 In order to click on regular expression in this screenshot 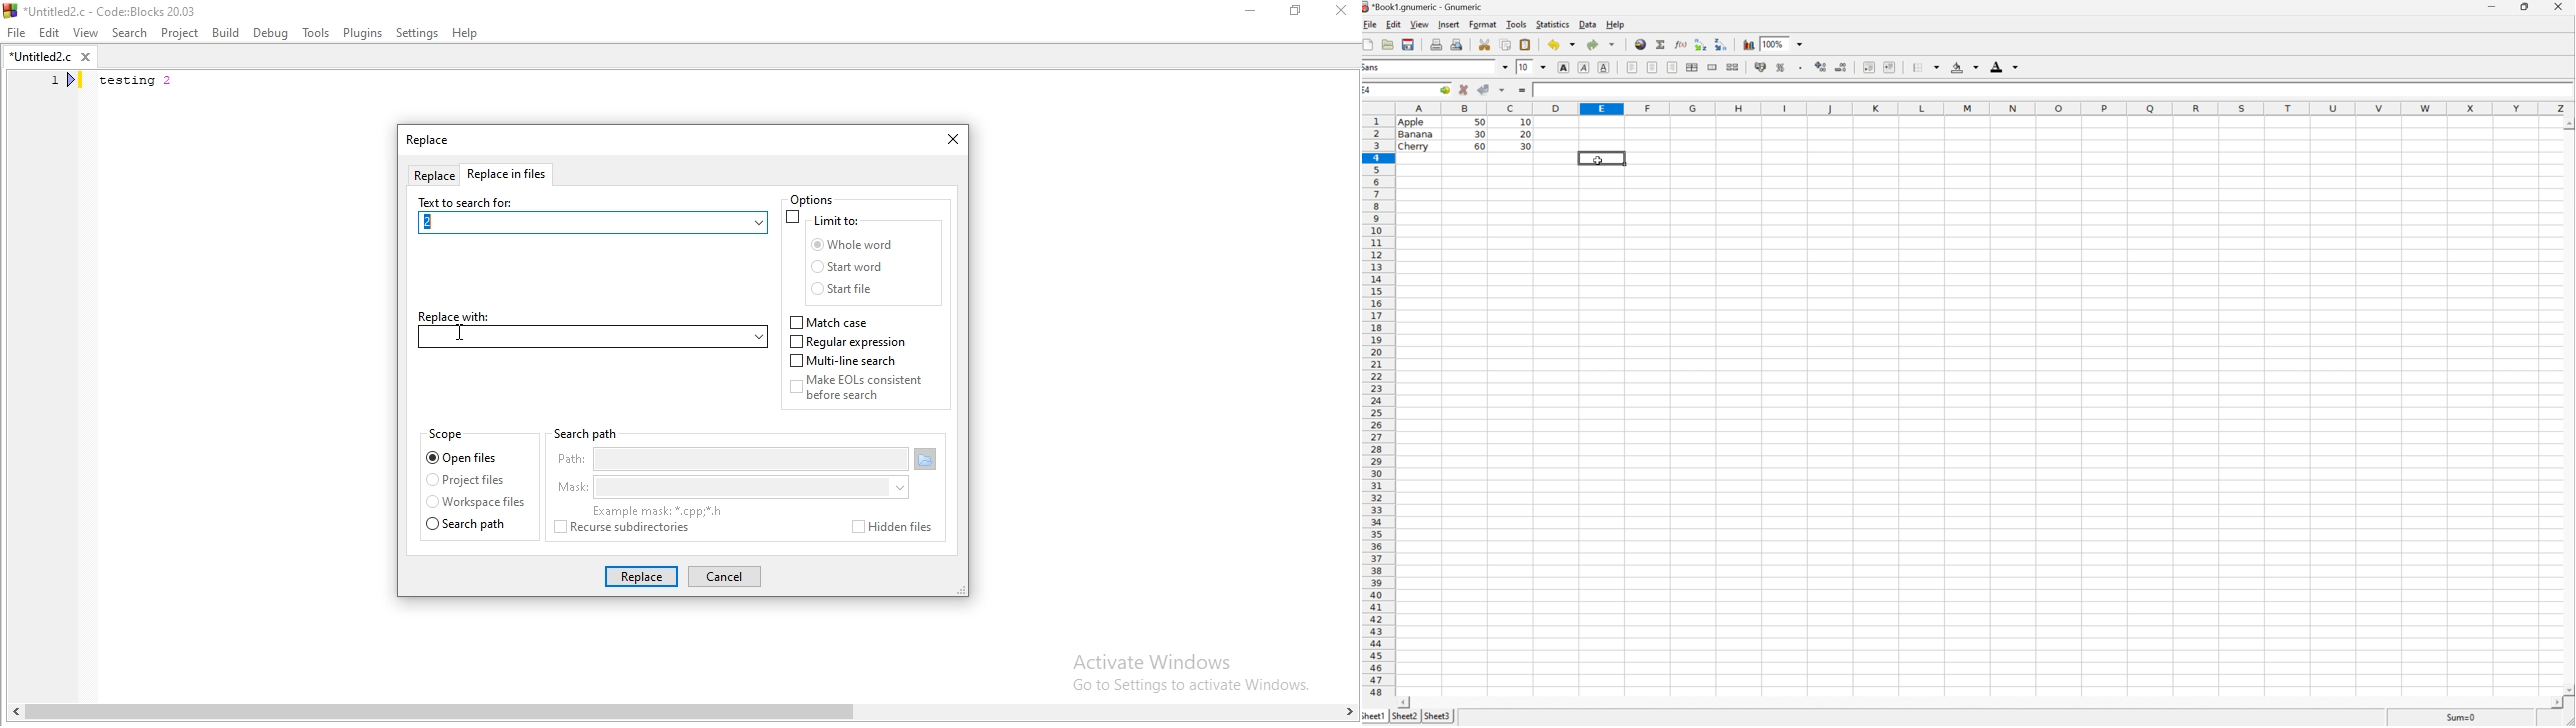, I will do `click(851, 342)`.